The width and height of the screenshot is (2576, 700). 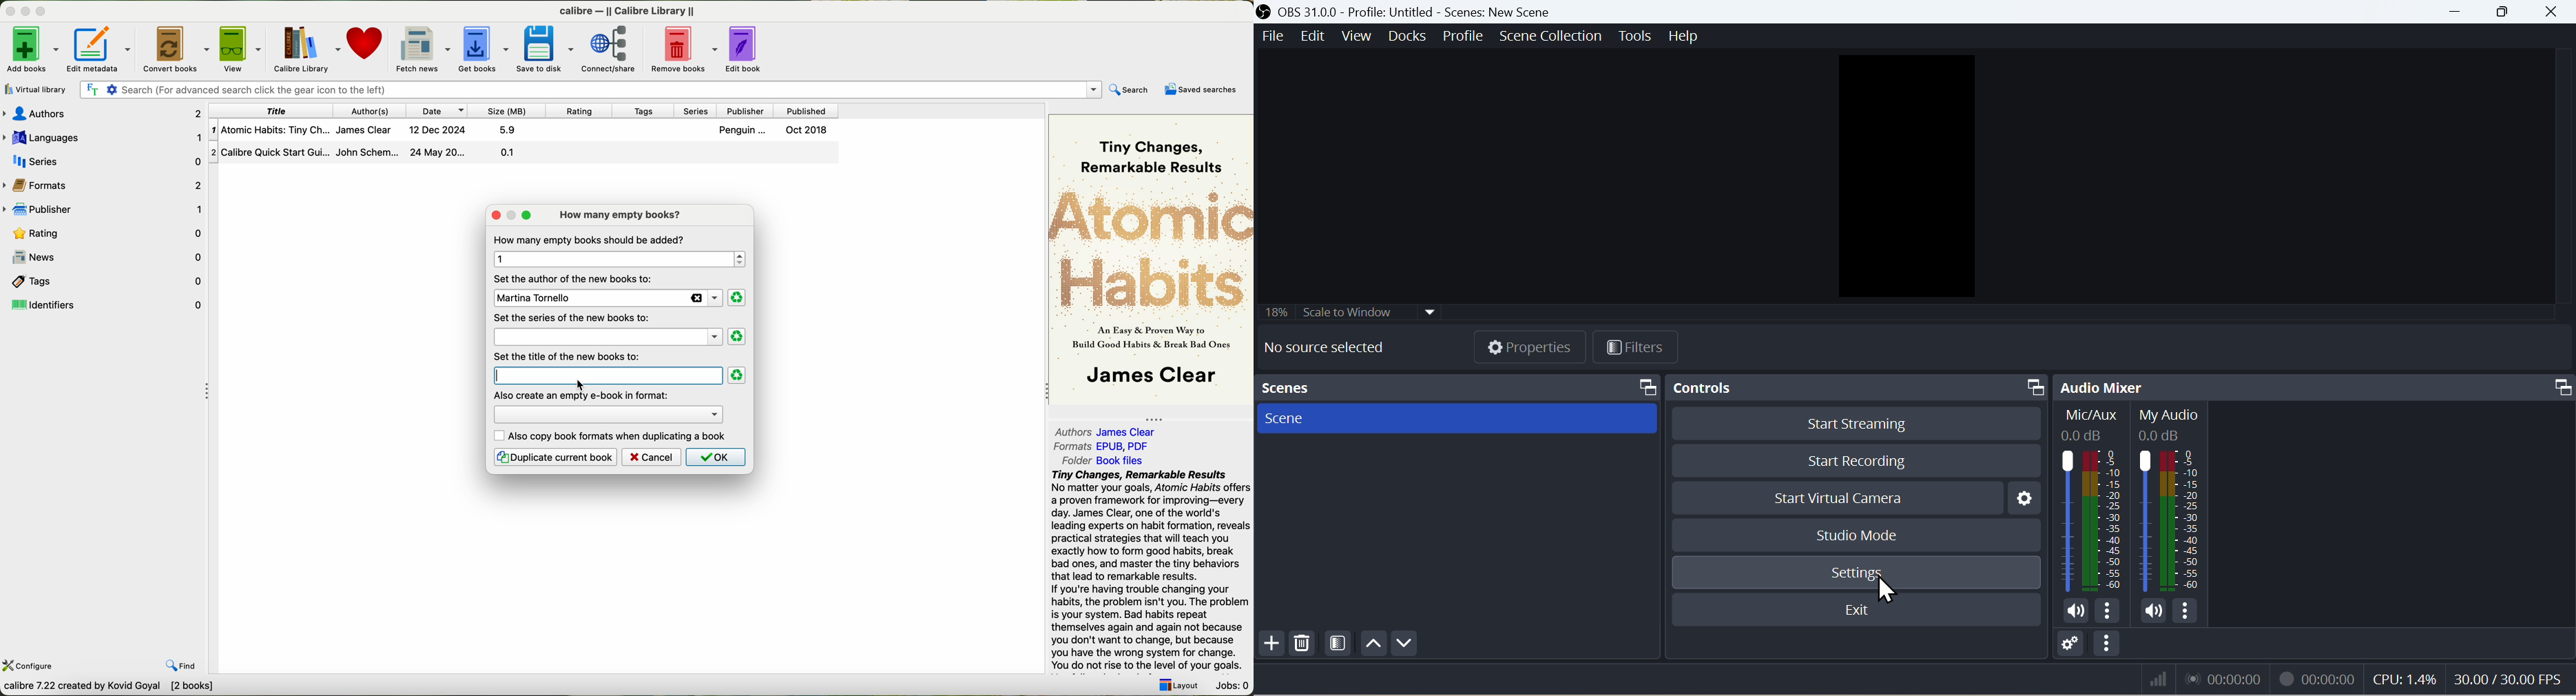 What do you see at coordinates (582, 383) in the screenshot?
I see `click` at bounding box center [582, 383].